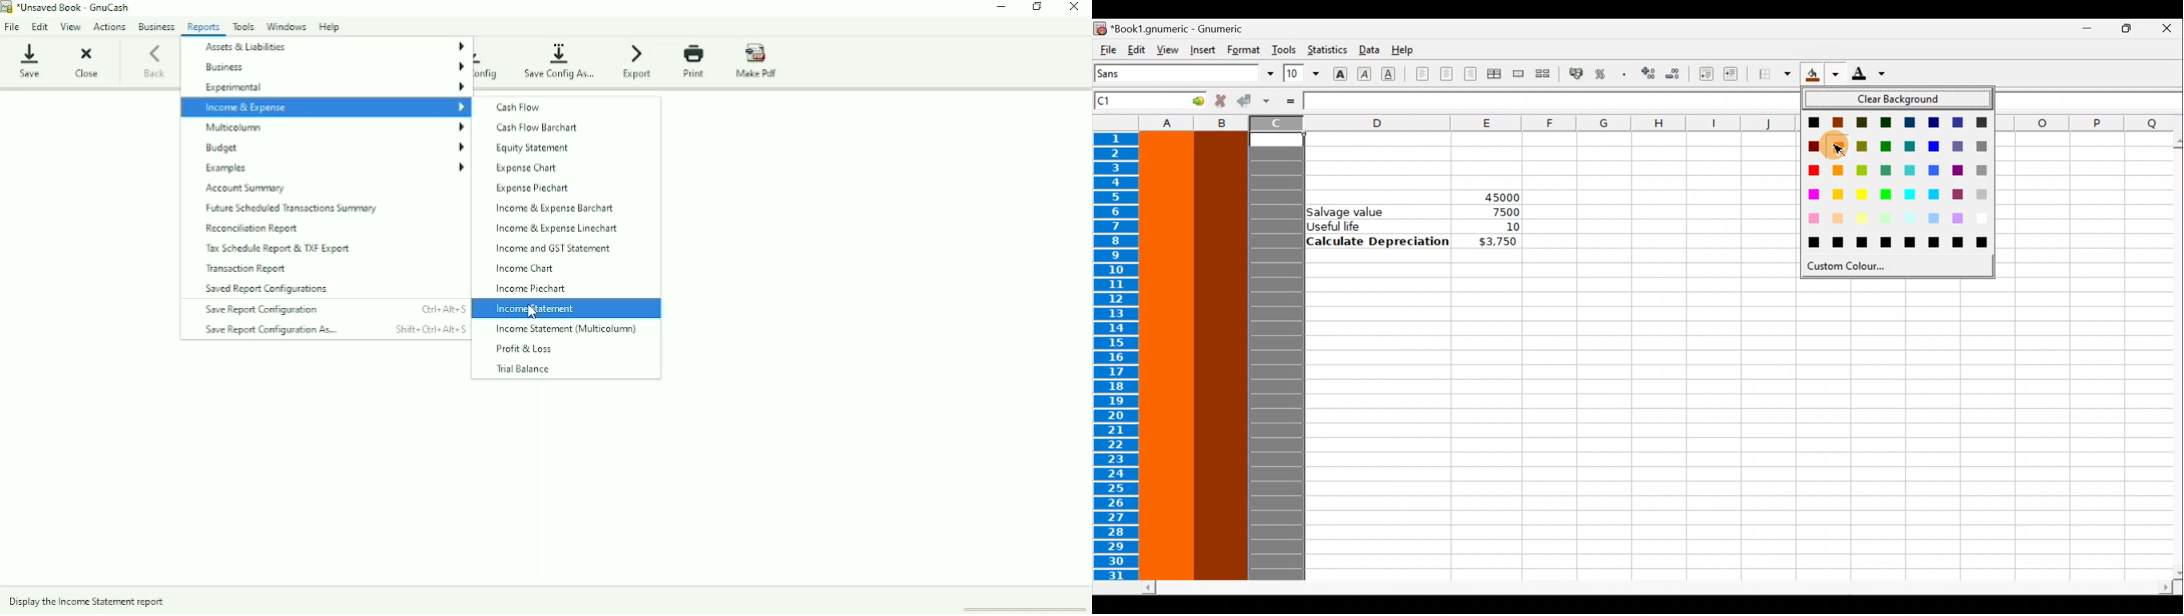  What do you see at coordinates (1494, 76) in the screenshot?
I see `Centre horizontally across selection` at bounding box center [1494, 76].